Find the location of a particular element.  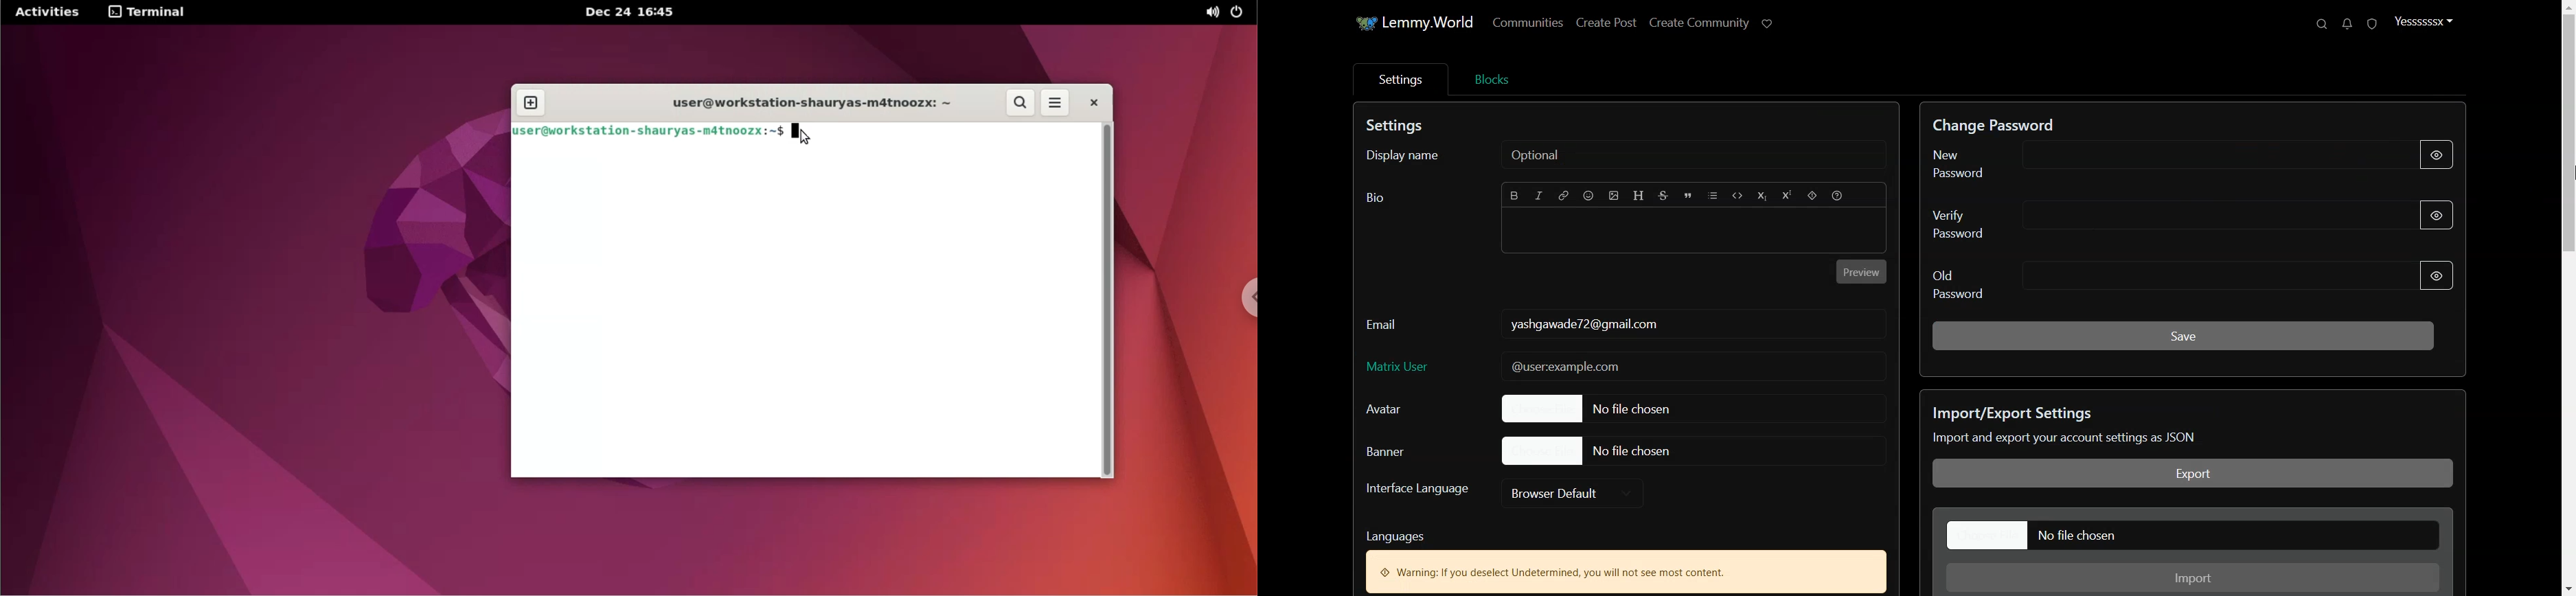

Emoji is located at coordinates (1589, 196).